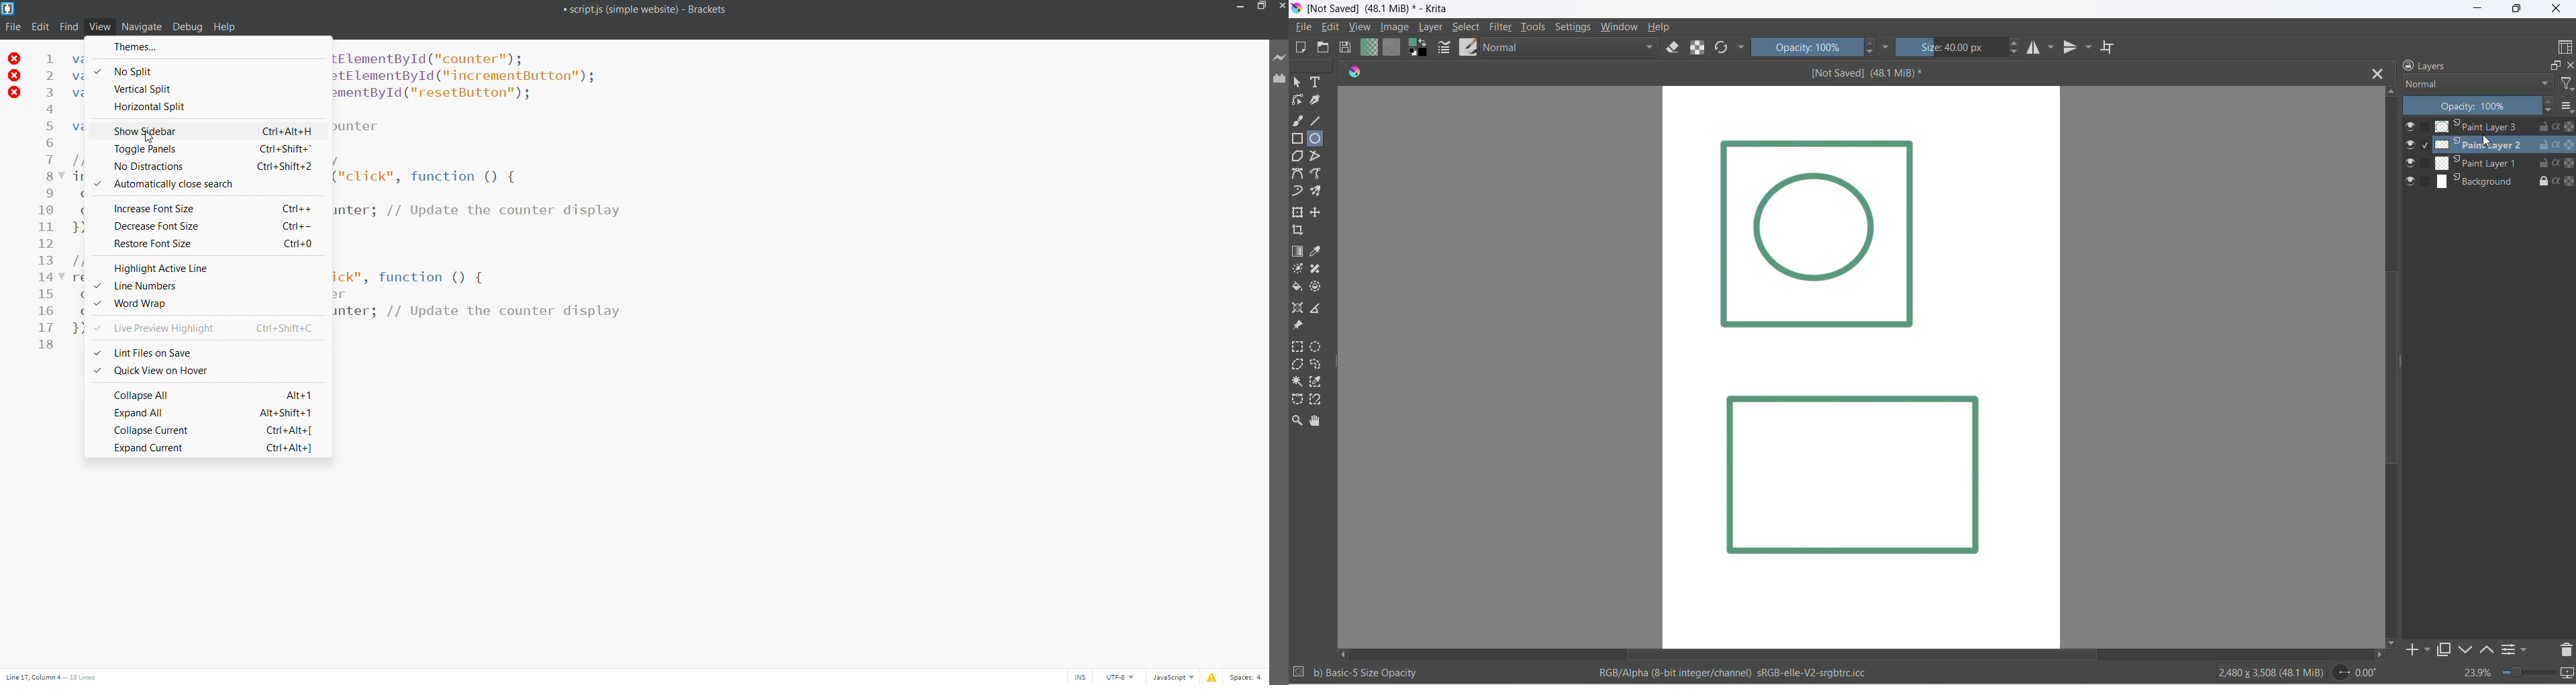 Image resolution: width=2576 pixels, height=700 pixels. I want to click on edit brush settings, so click(1445, 50).